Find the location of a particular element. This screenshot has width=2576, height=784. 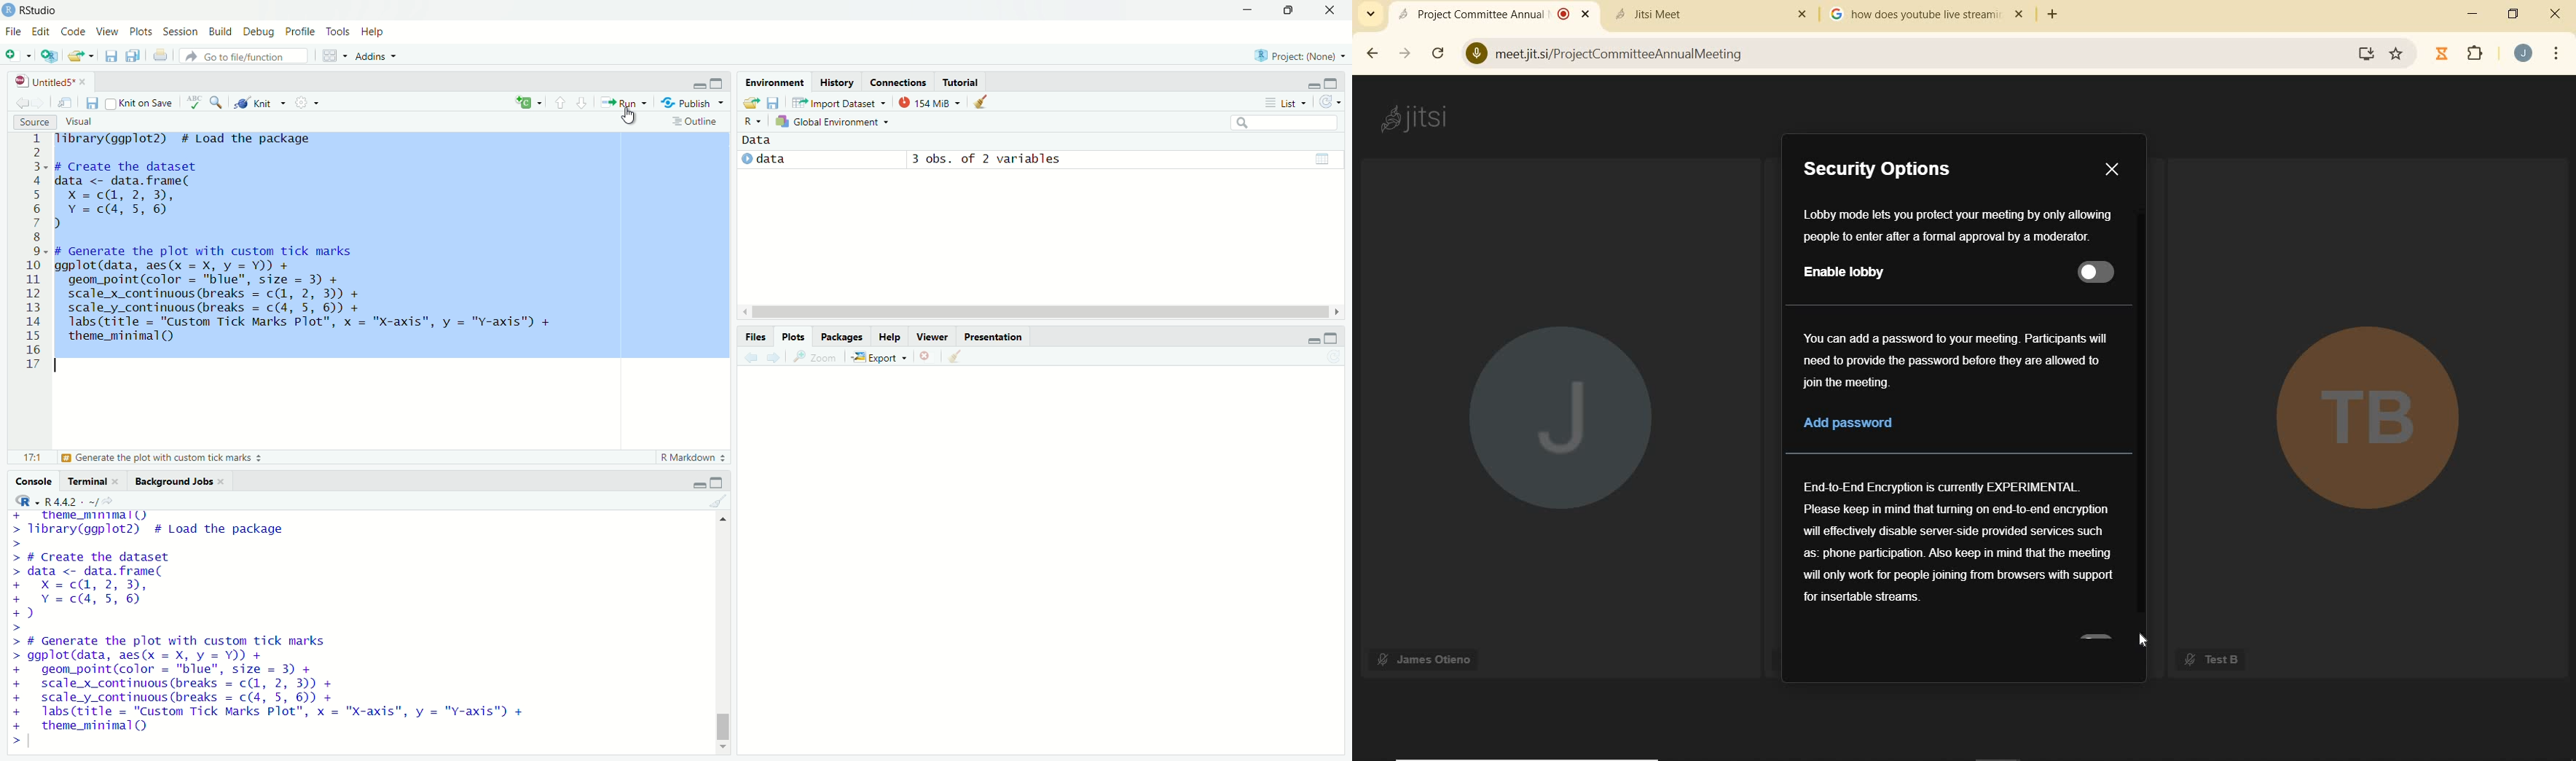

load workspace is located at coordinates (750, 103).